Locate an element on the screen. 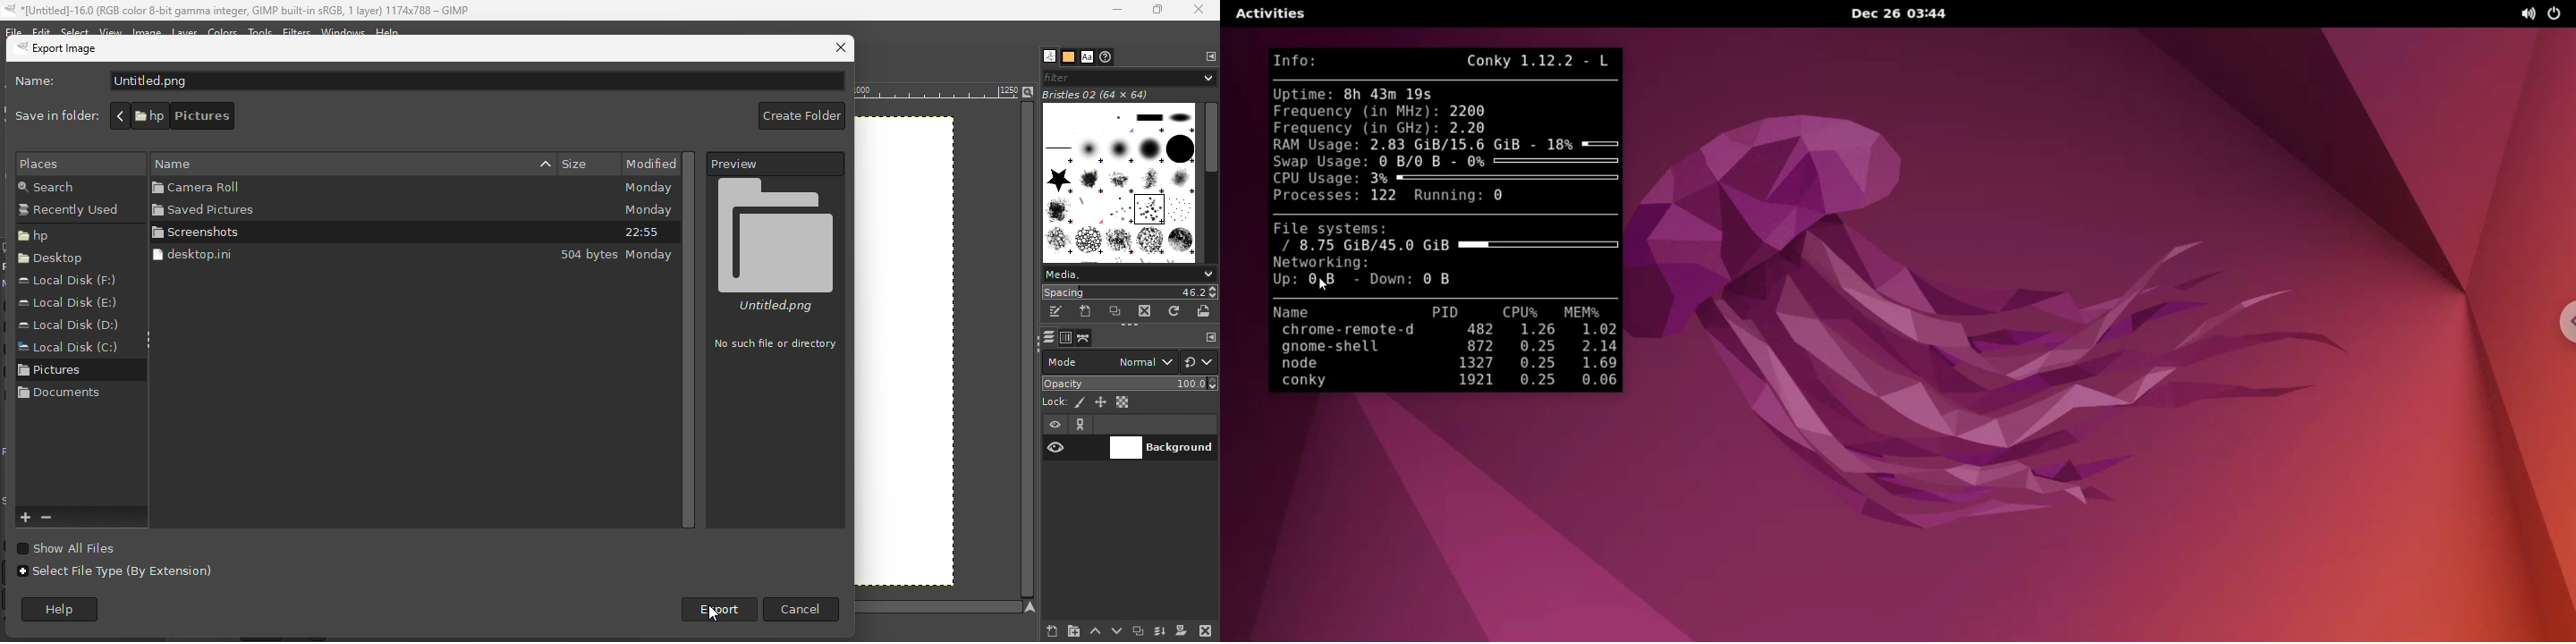 This screenshot has width=2576, height=644. Export is located at coordinates (714, 610).